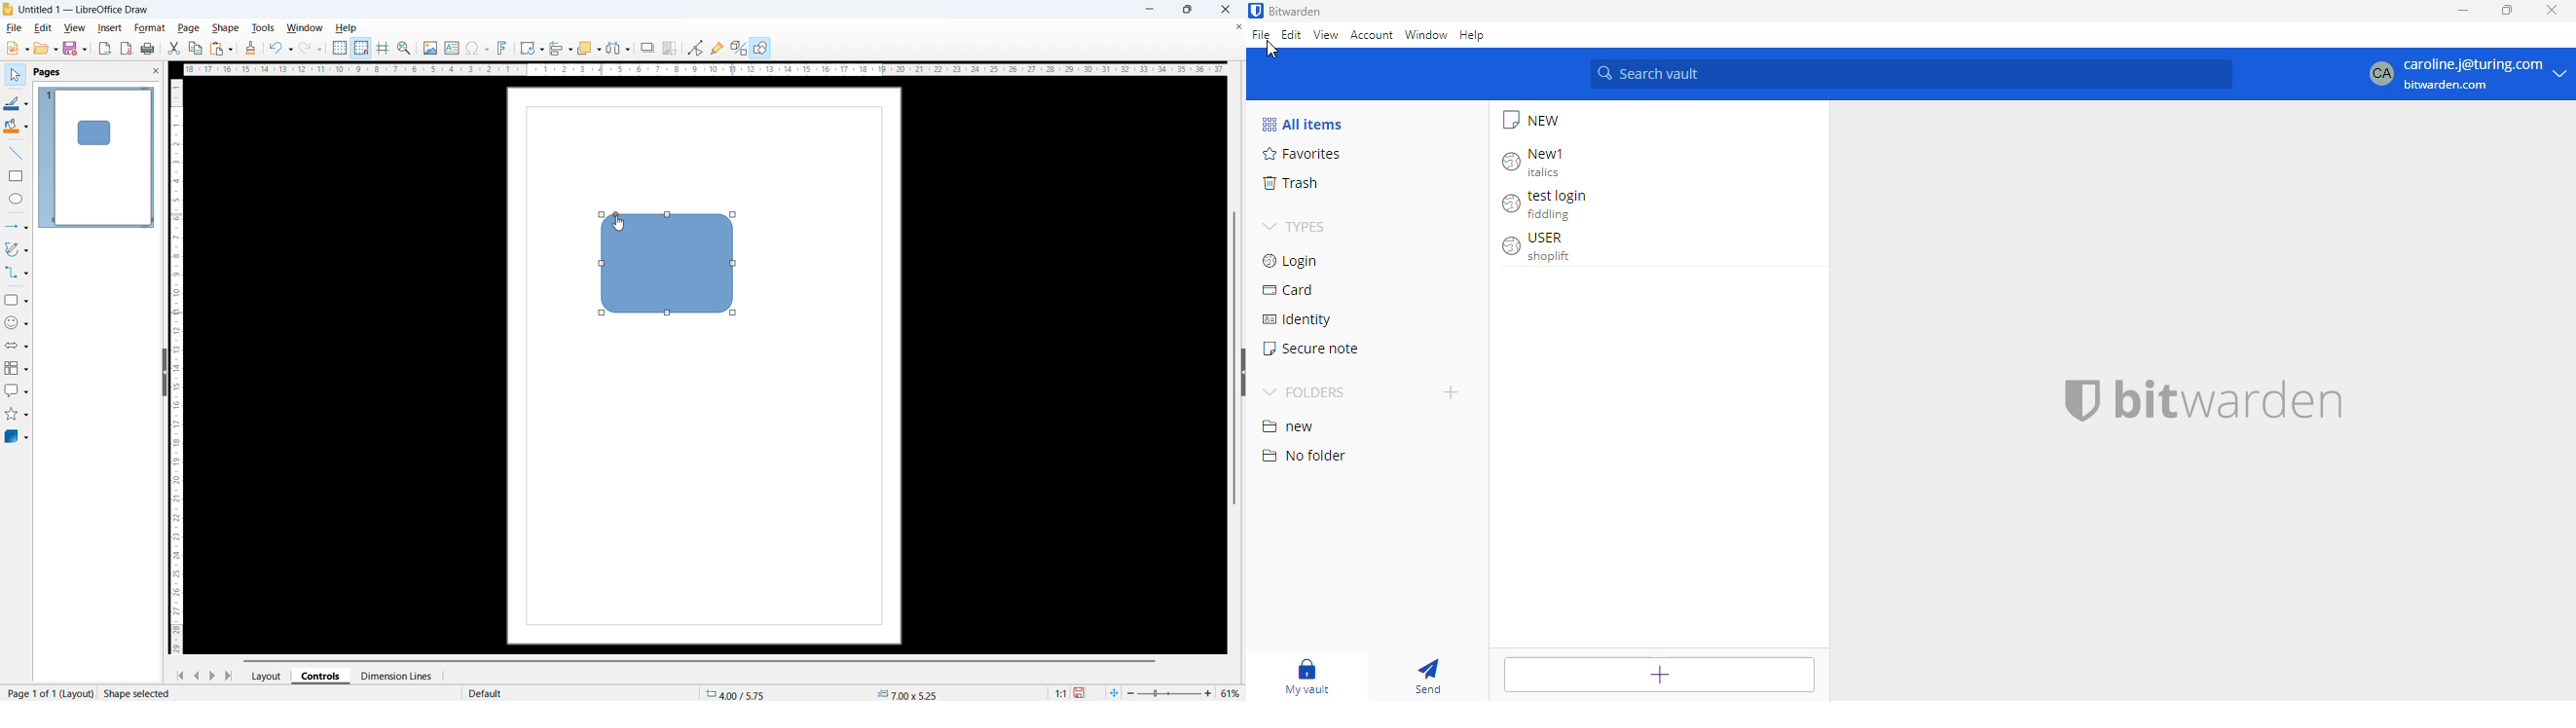 The image size is (2576, 728). I want to click on Redo , so click(311, 49).